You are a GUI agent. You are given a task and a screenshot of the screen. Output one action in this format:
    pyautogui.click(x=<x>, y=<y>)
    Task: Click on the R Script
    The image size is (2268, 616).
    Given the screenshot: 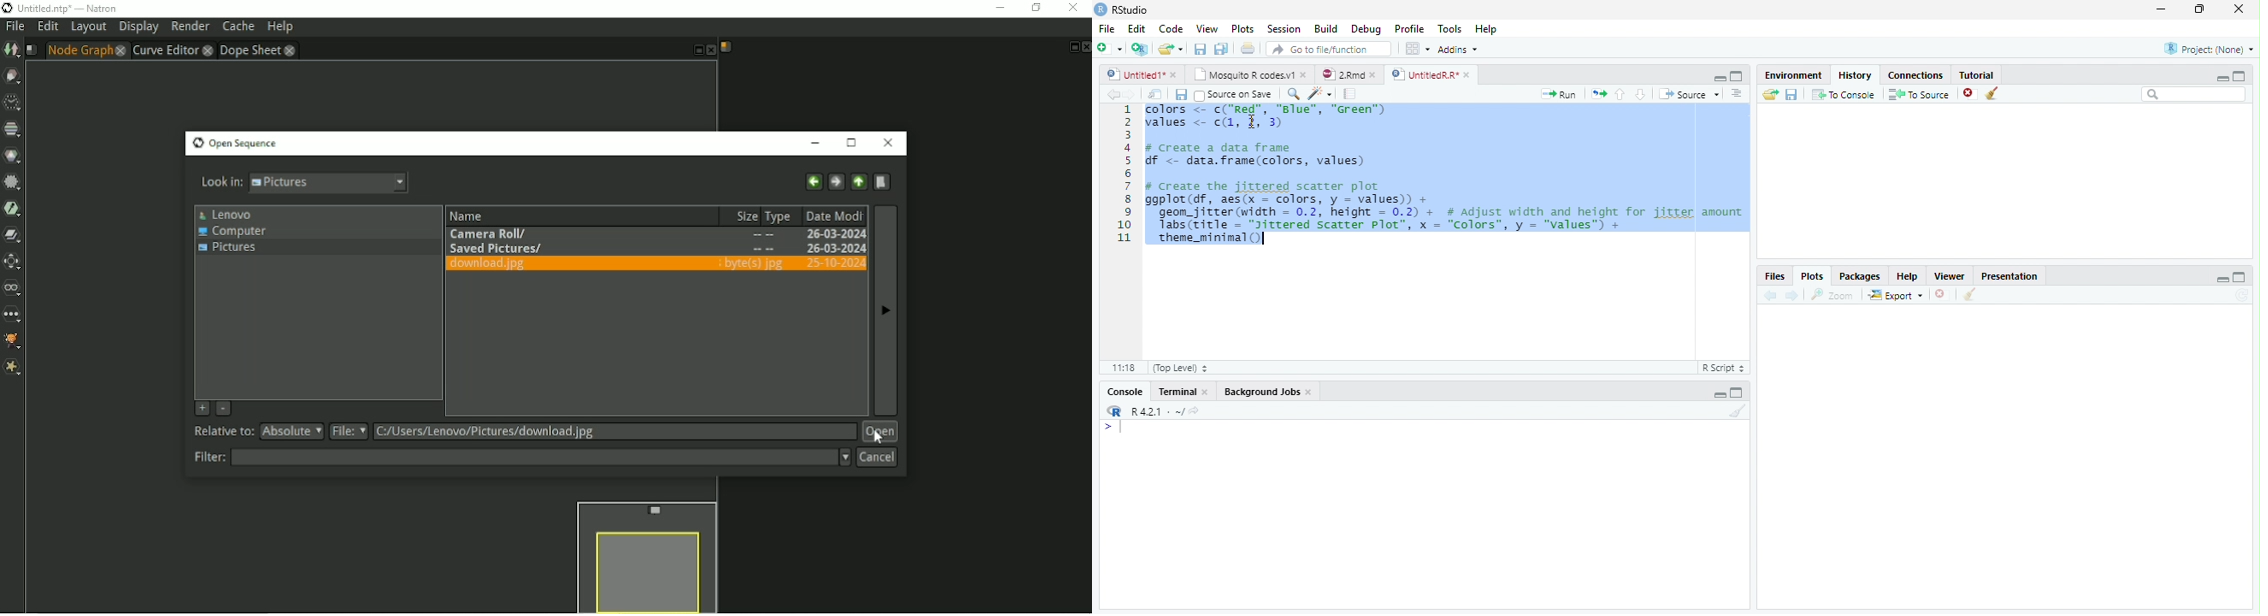 What is the action you would take?
    pyautogui.click(x=1724, y=368)
    